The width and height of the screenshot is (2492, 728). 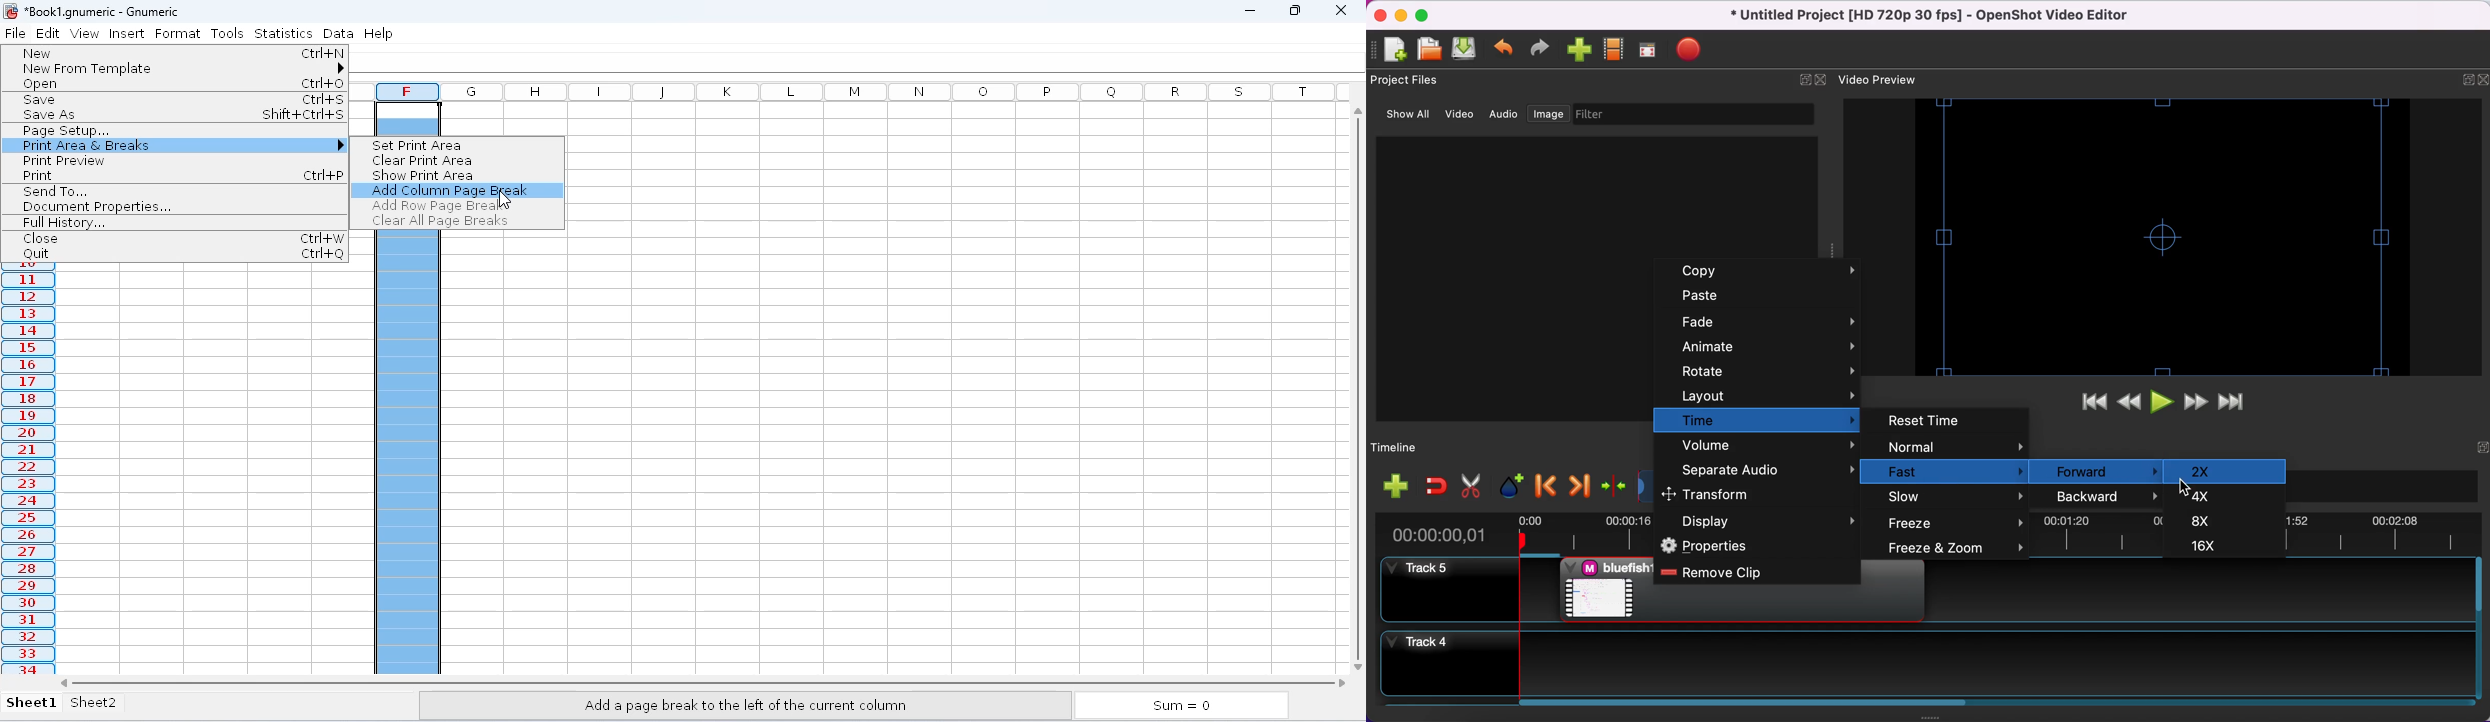 I want to click on sum=0, so click(x=1184, y=707).